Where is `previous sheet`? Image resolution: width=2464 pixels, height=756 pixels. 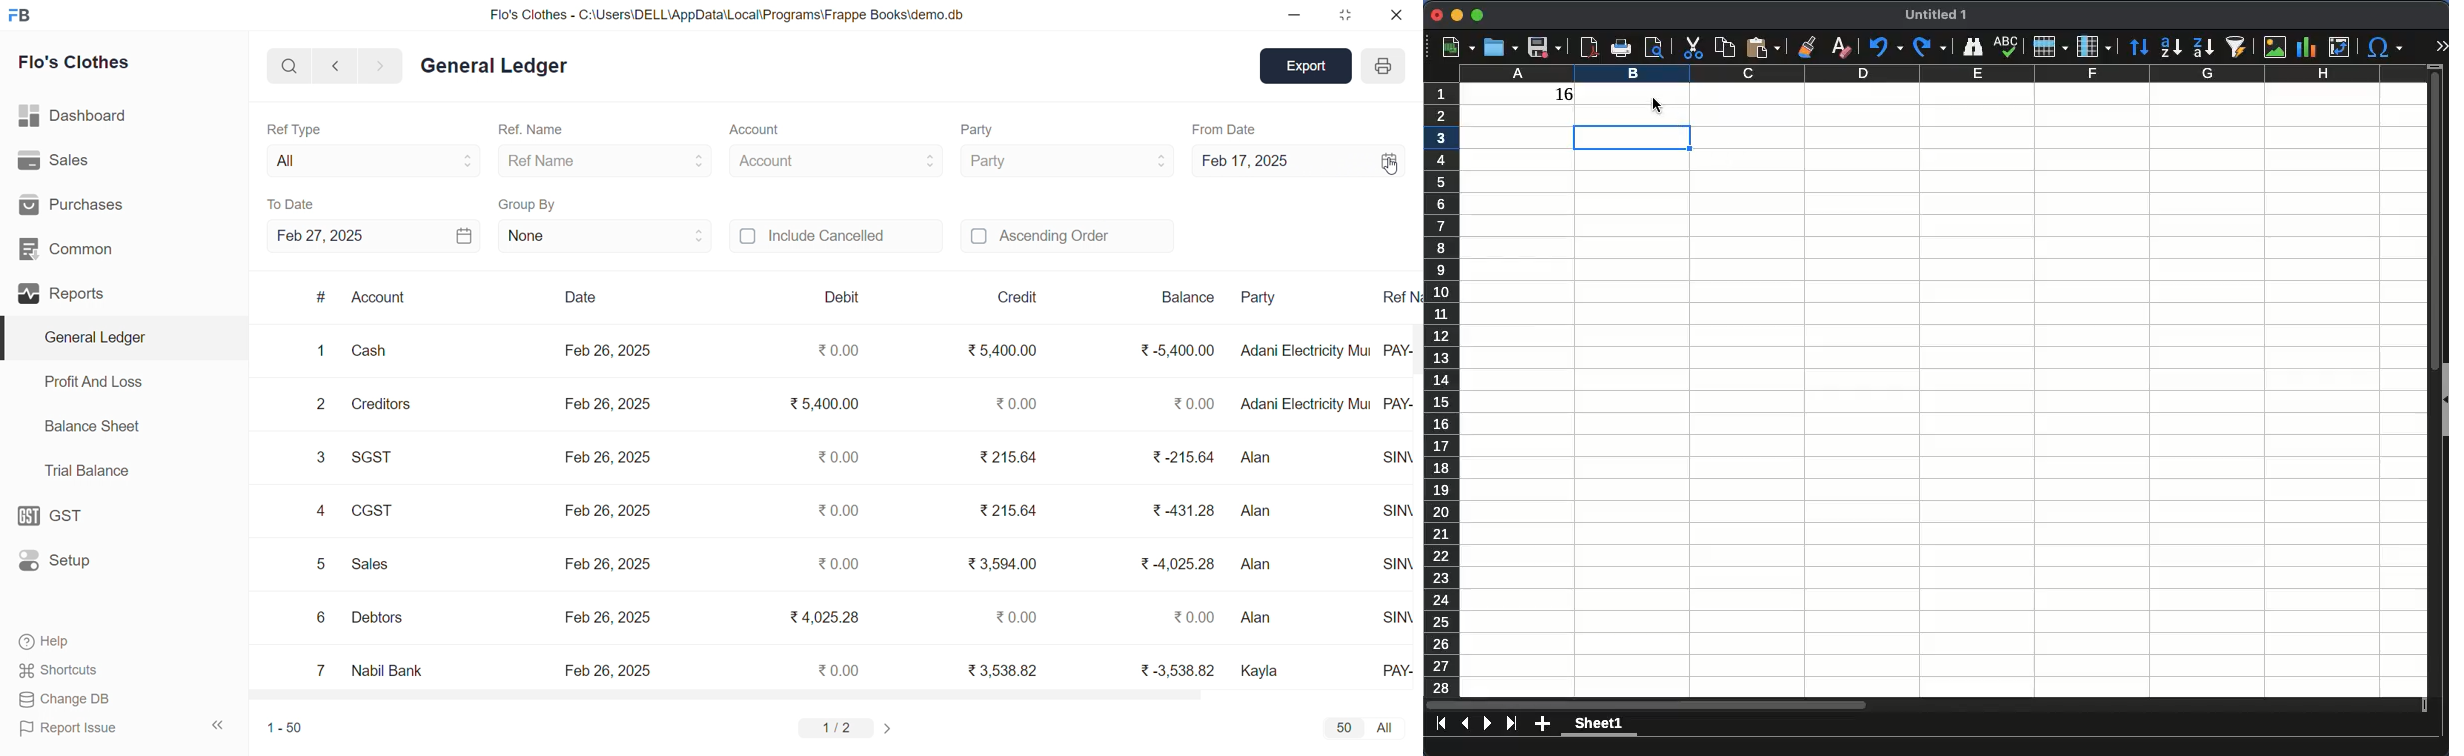
previous sheet is located at coordinates (1465, 724).